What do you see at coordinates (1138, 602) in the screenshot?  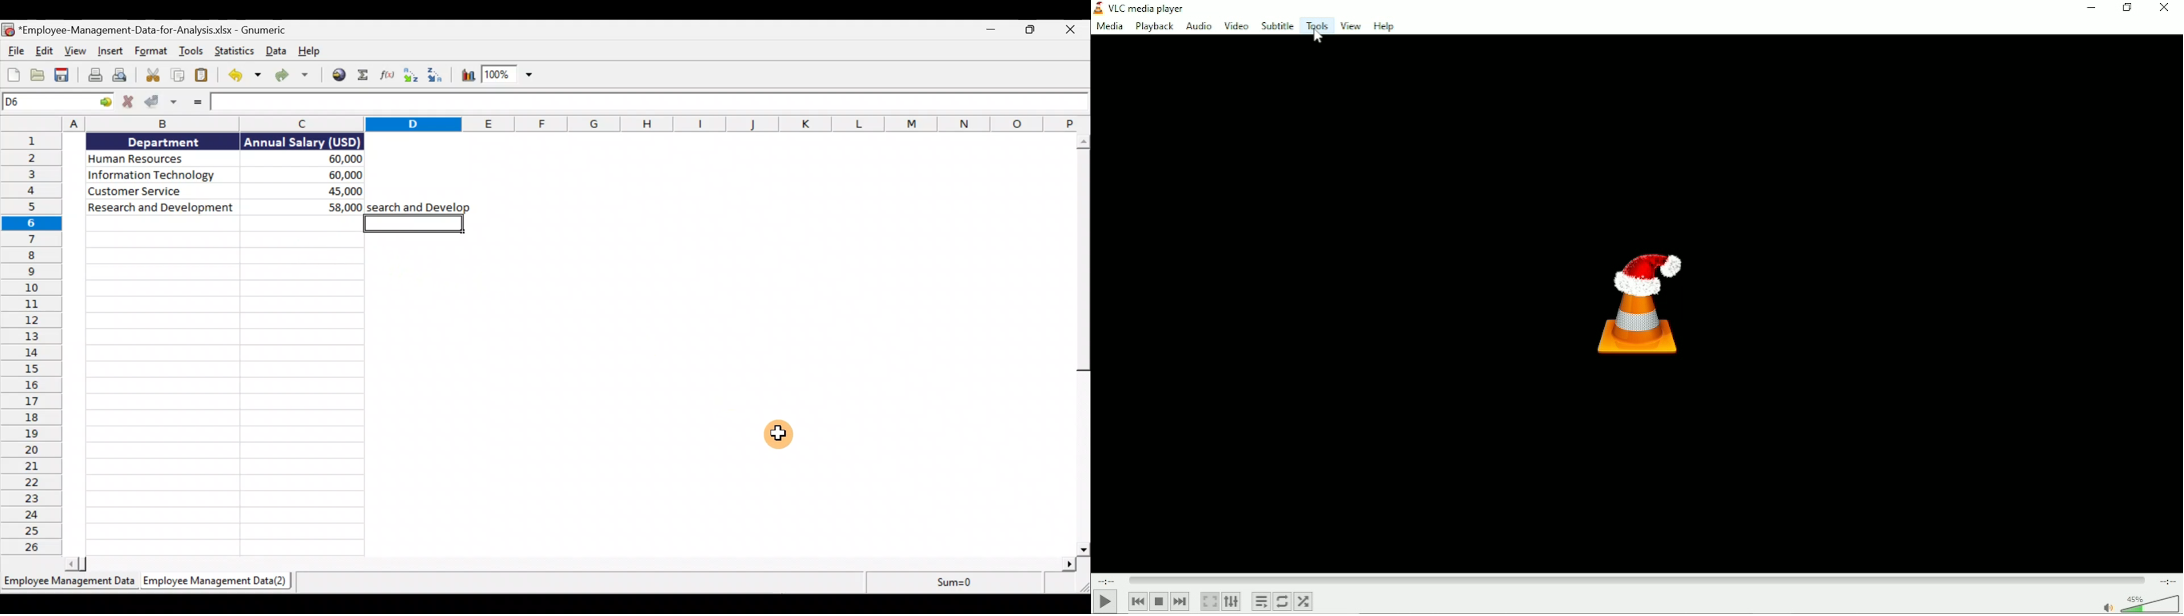 I see `Previous` at bounding box center [1138, 602].